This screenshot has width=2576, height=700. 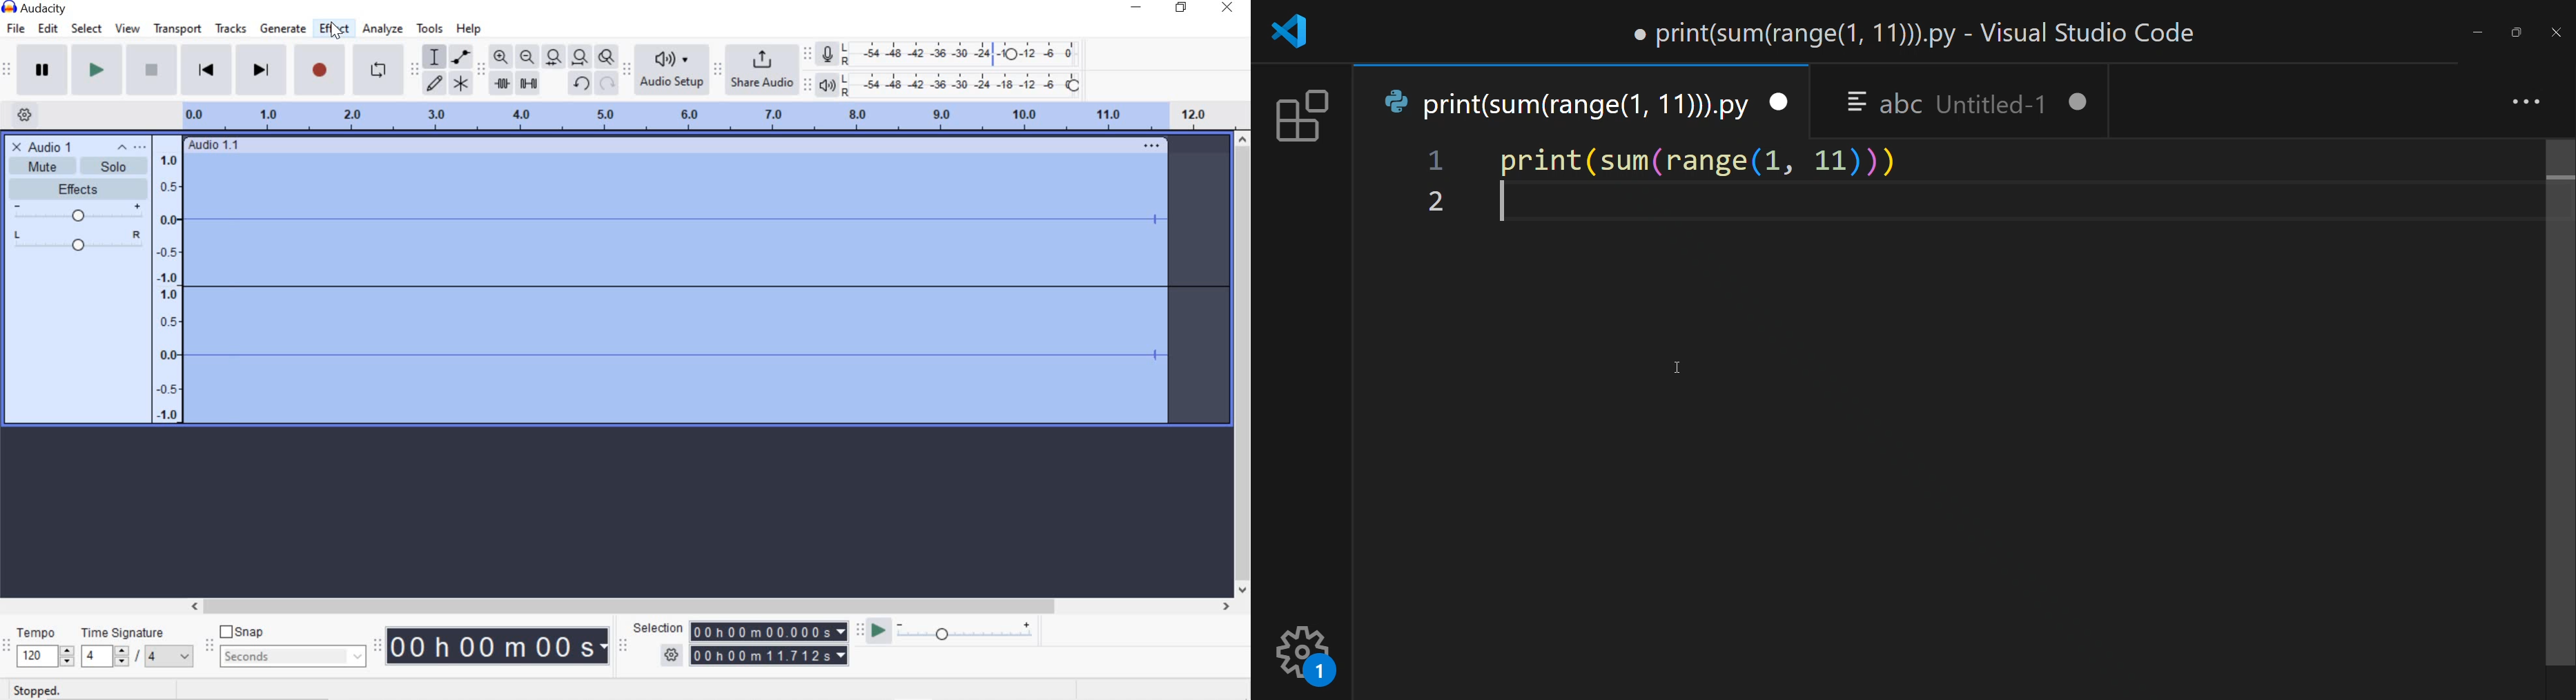 I want to click on AUDIO 1, so click(x=55, y=146).